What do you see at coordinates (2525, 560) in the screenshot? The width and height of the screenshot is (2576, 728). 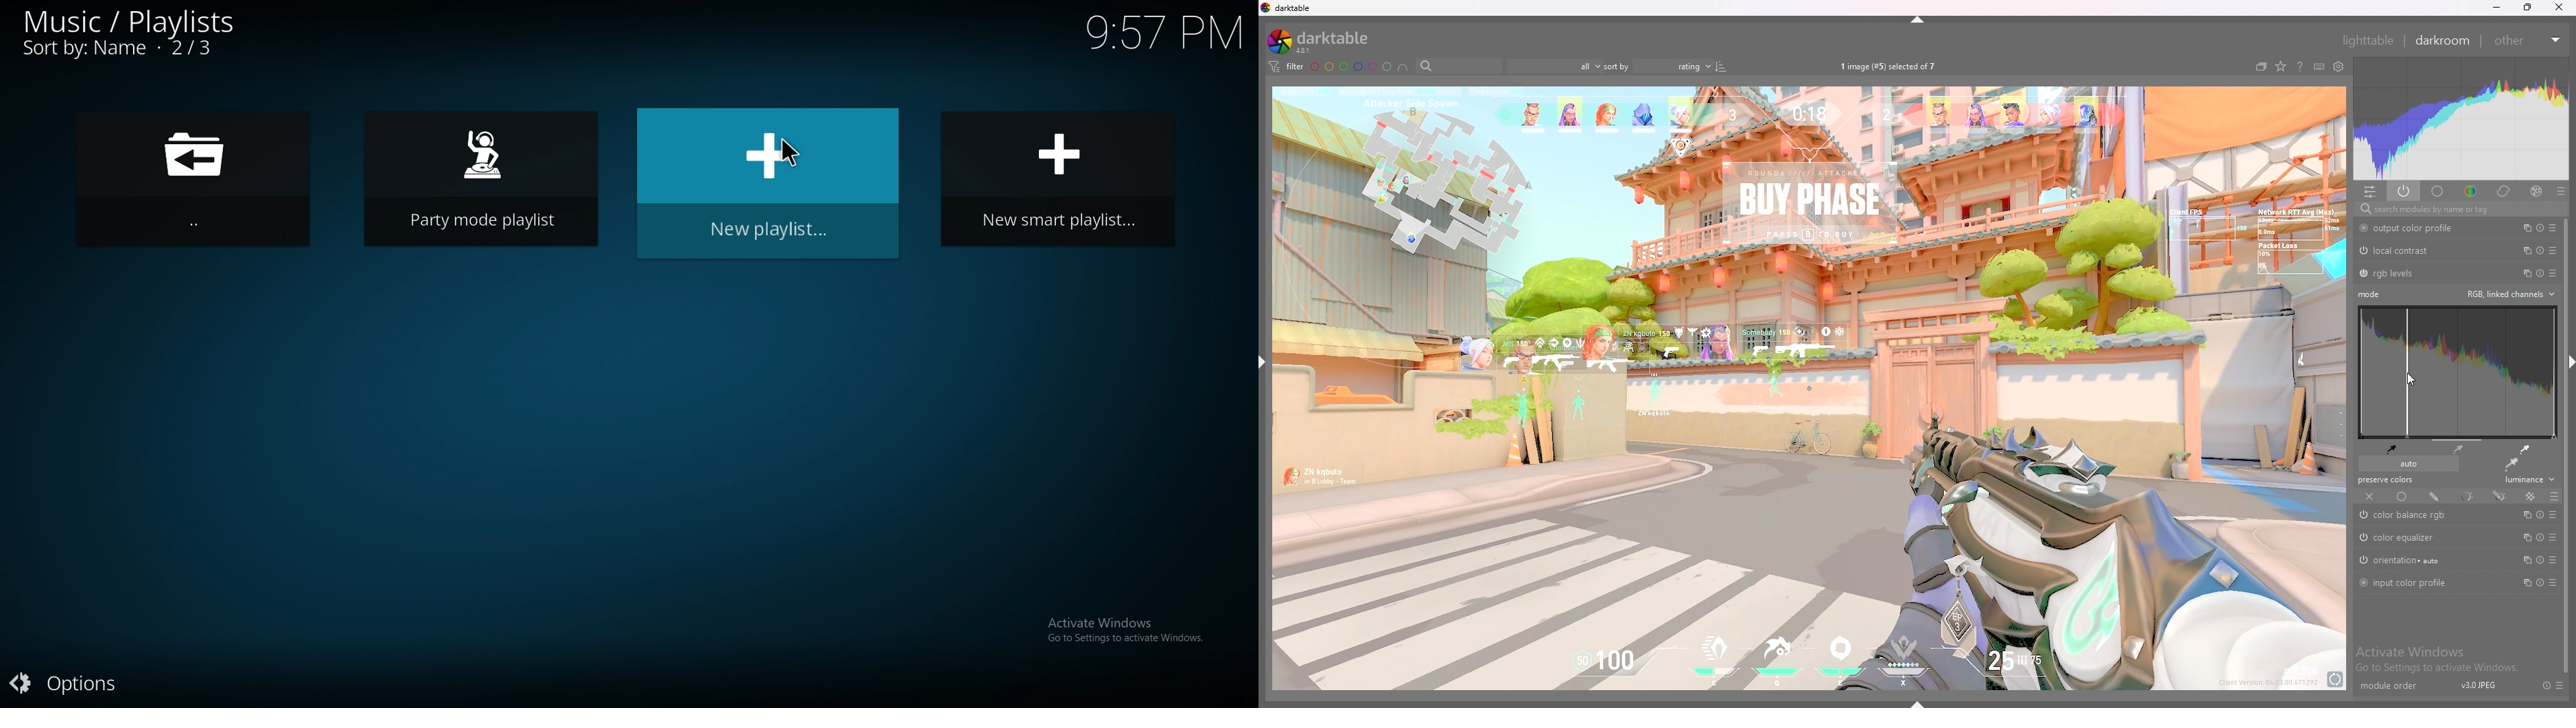 I see `multiple instances action` at bounding box center [2525, 560].